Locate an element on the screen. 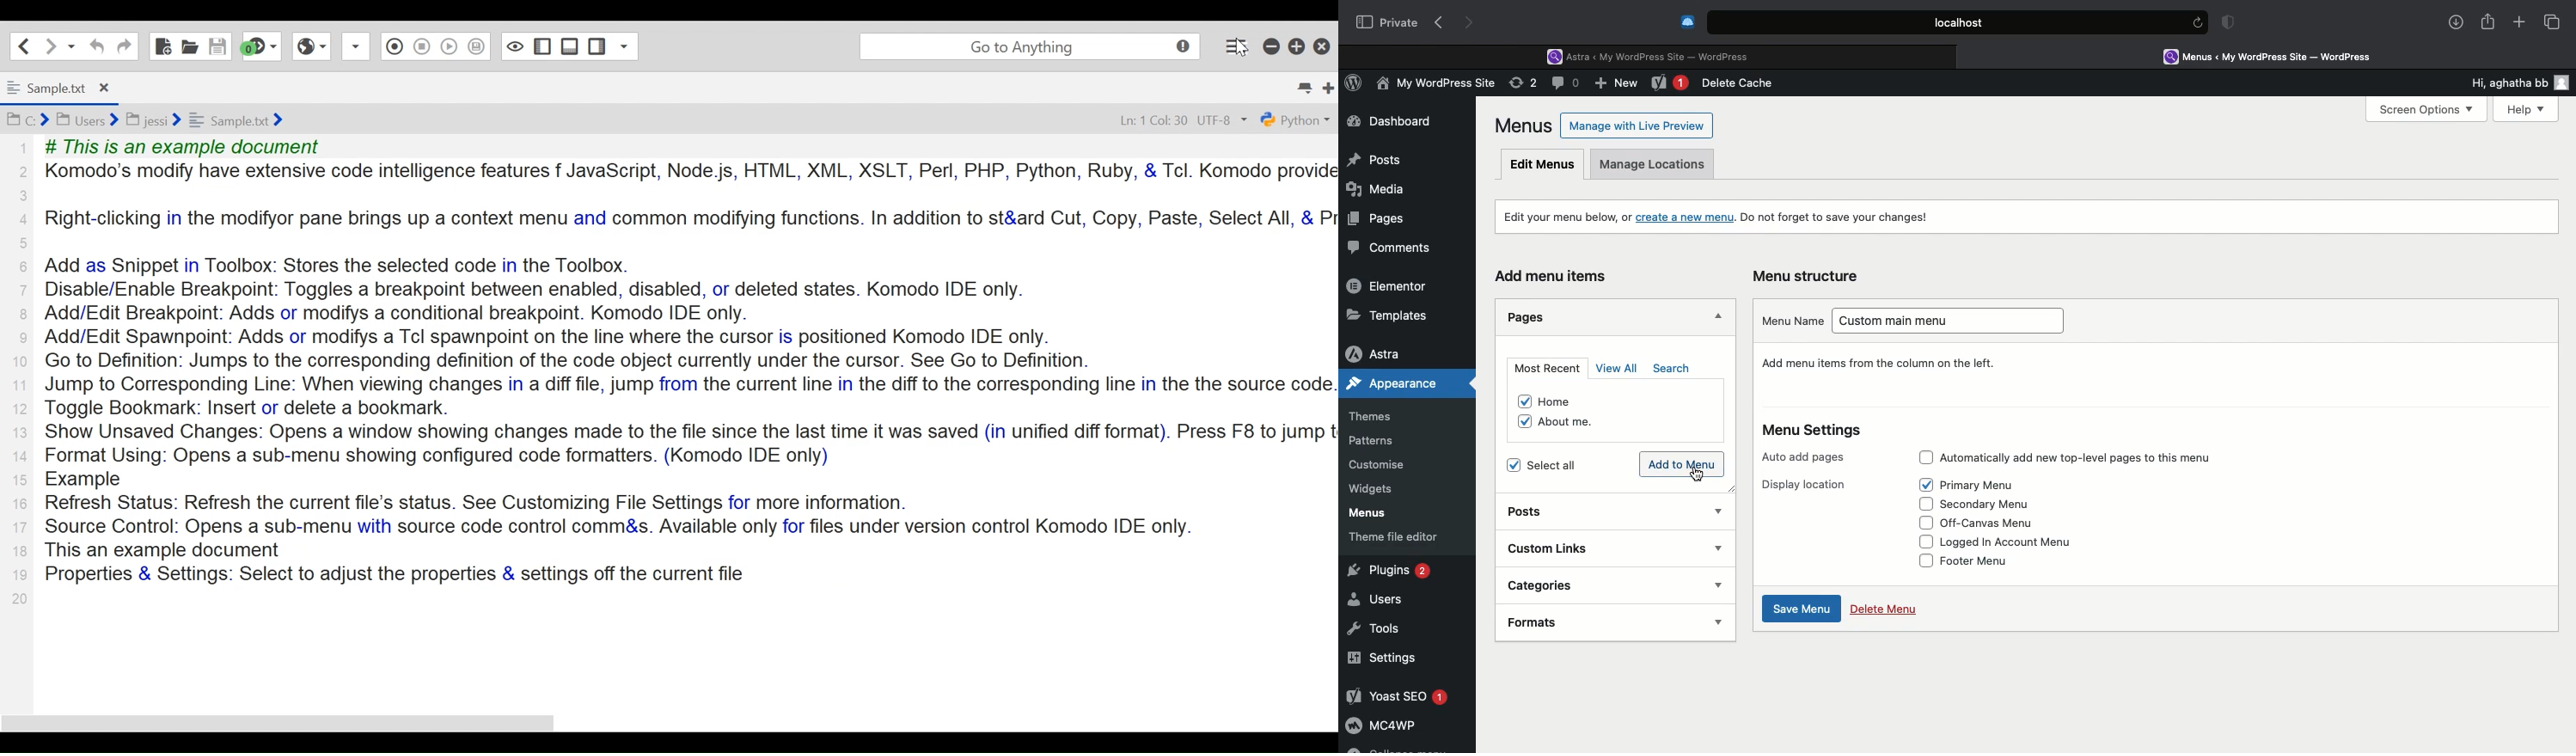 The width and height of the screenshot is (2576, 756). Hi, aghatha bb is located at coordinates (2500, 80).